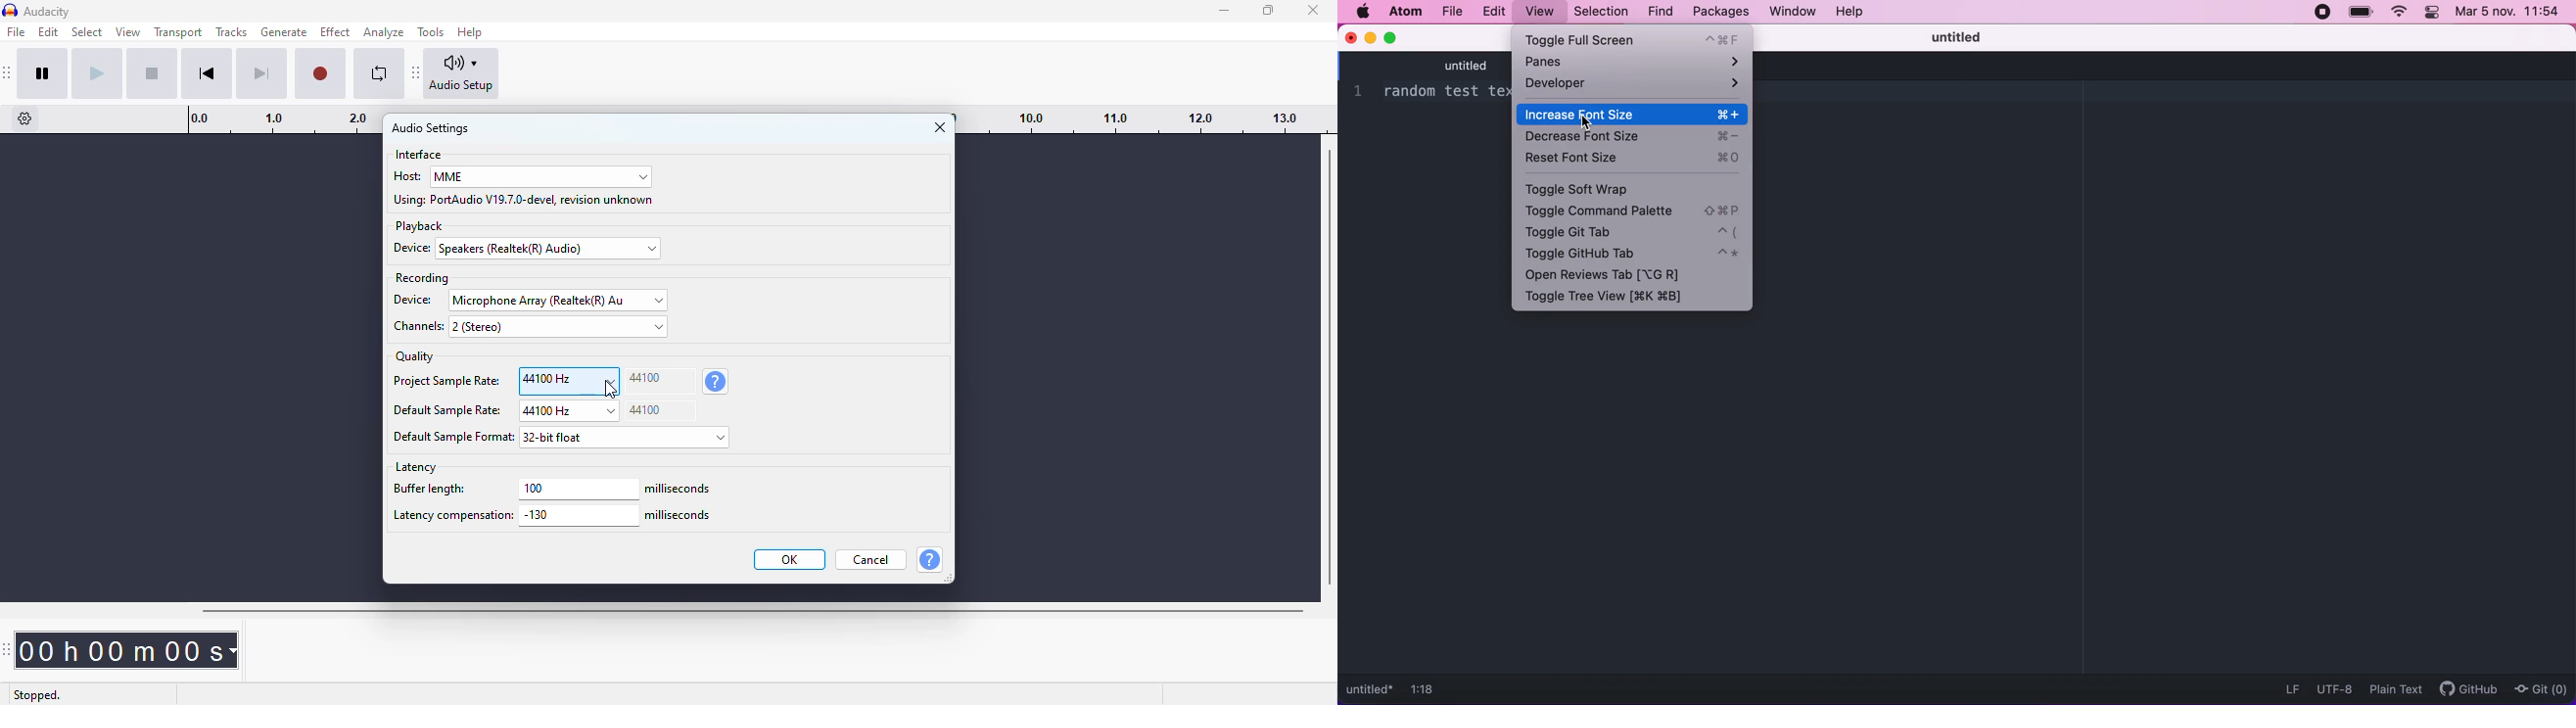 Image resolution: width=2576 pixels, height=728 pixels. Describe the element at coordinates (715, 382) in the screenshot. I see `sample rate used while recording new tracks` at that location.